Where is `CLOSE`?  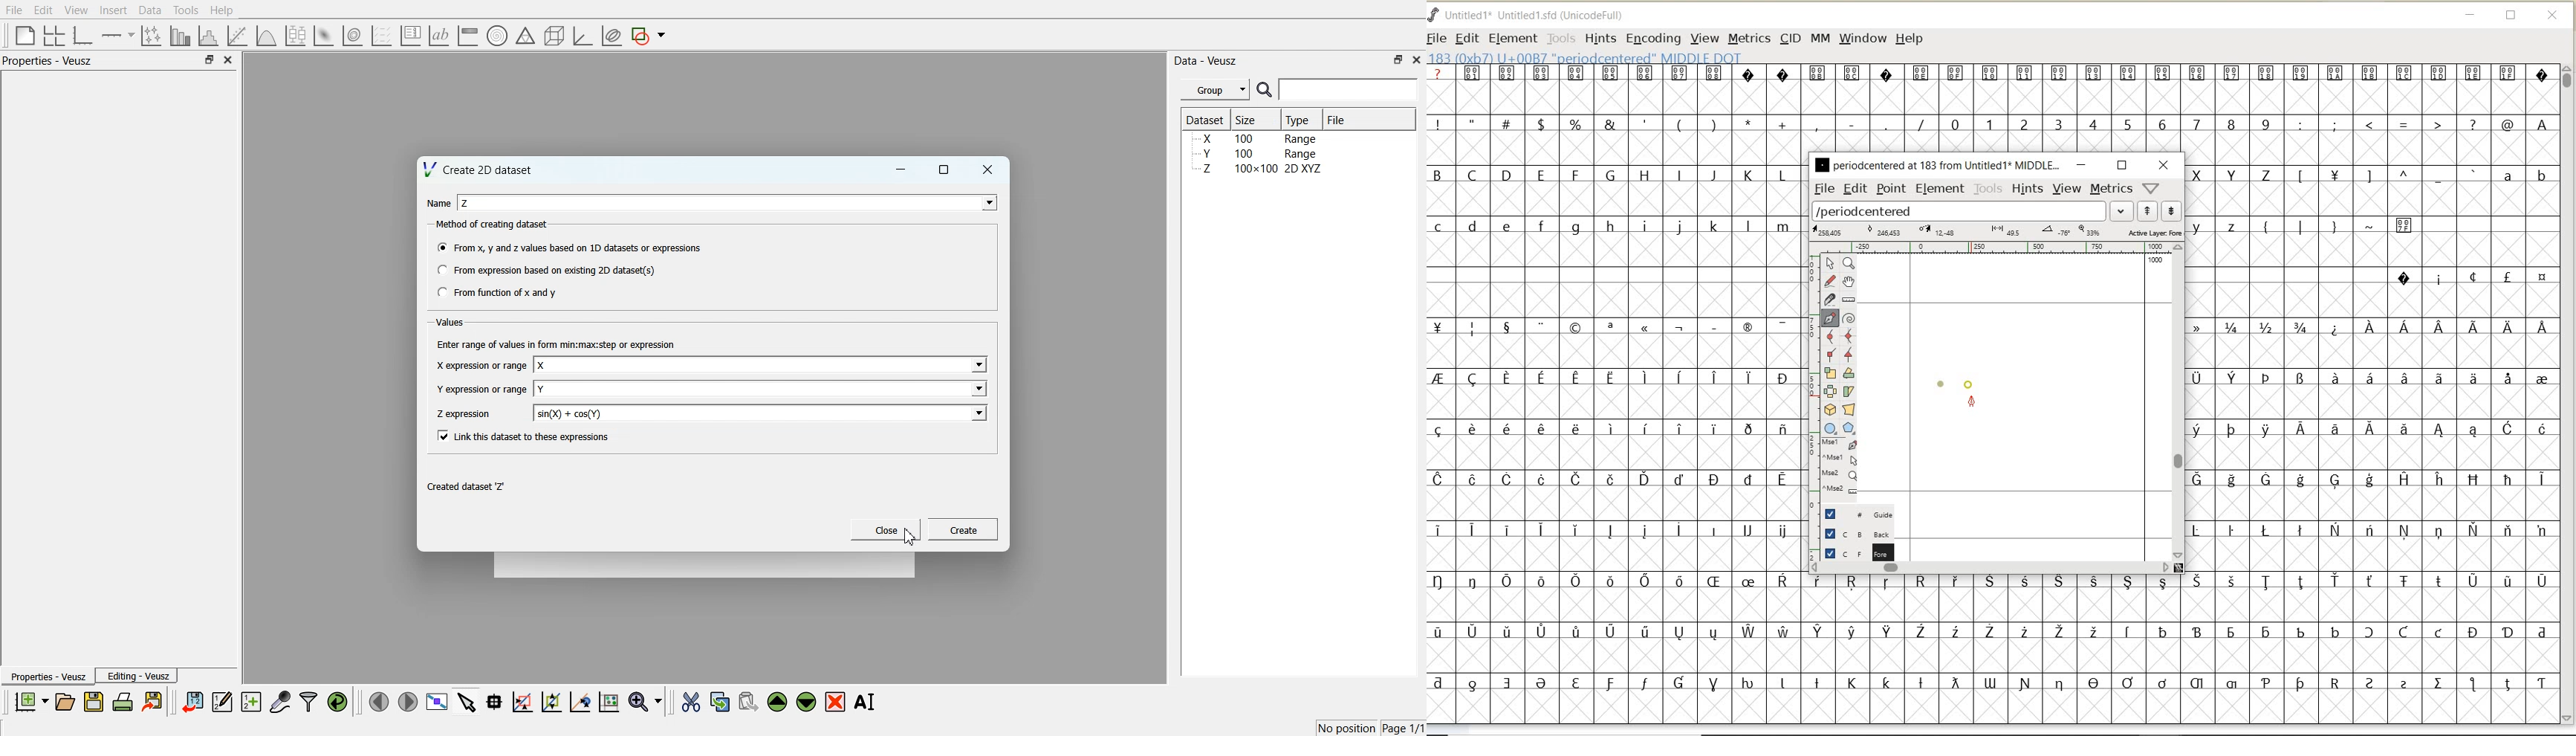
CLOSE is located at coordinates (2554, 16).